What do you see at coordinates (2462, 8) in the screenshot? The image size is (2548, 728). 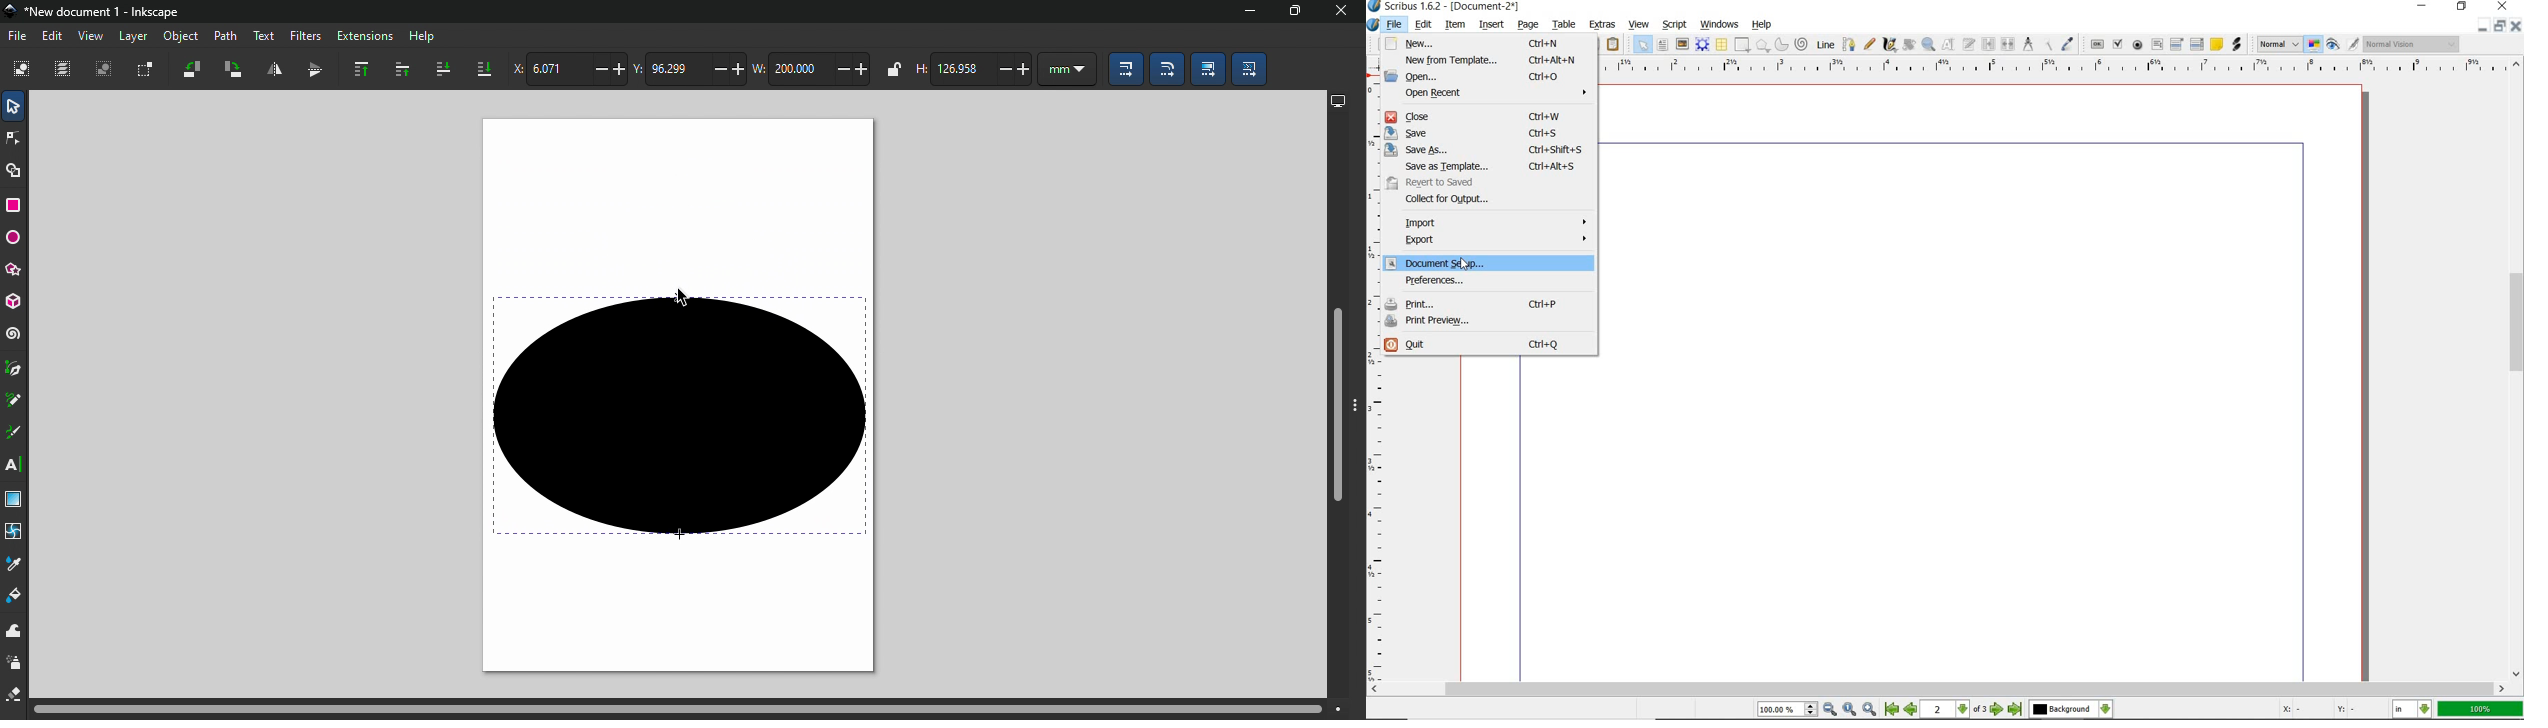 I see `restore` at bounding box center [2462, 8].